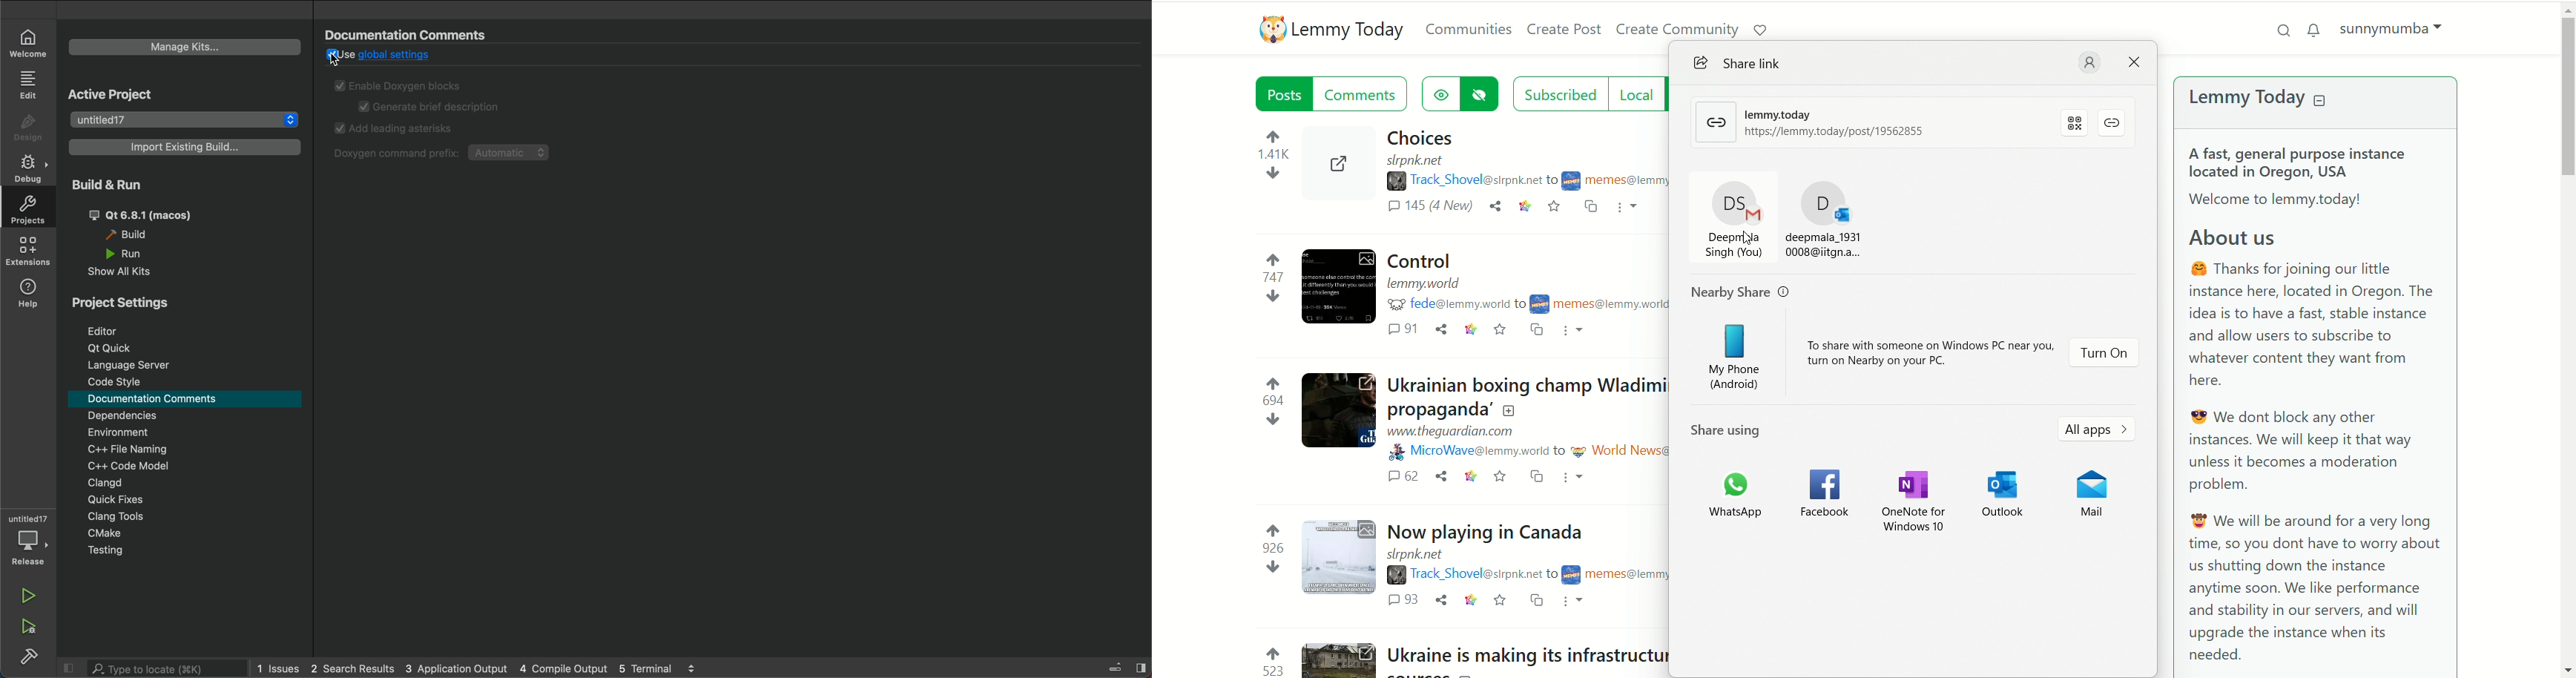 This screenshot has height=700, width=2576. What do you see at coordinates (140, 253) in the screenshot?
I see `run` at bounding box center [140, 253].